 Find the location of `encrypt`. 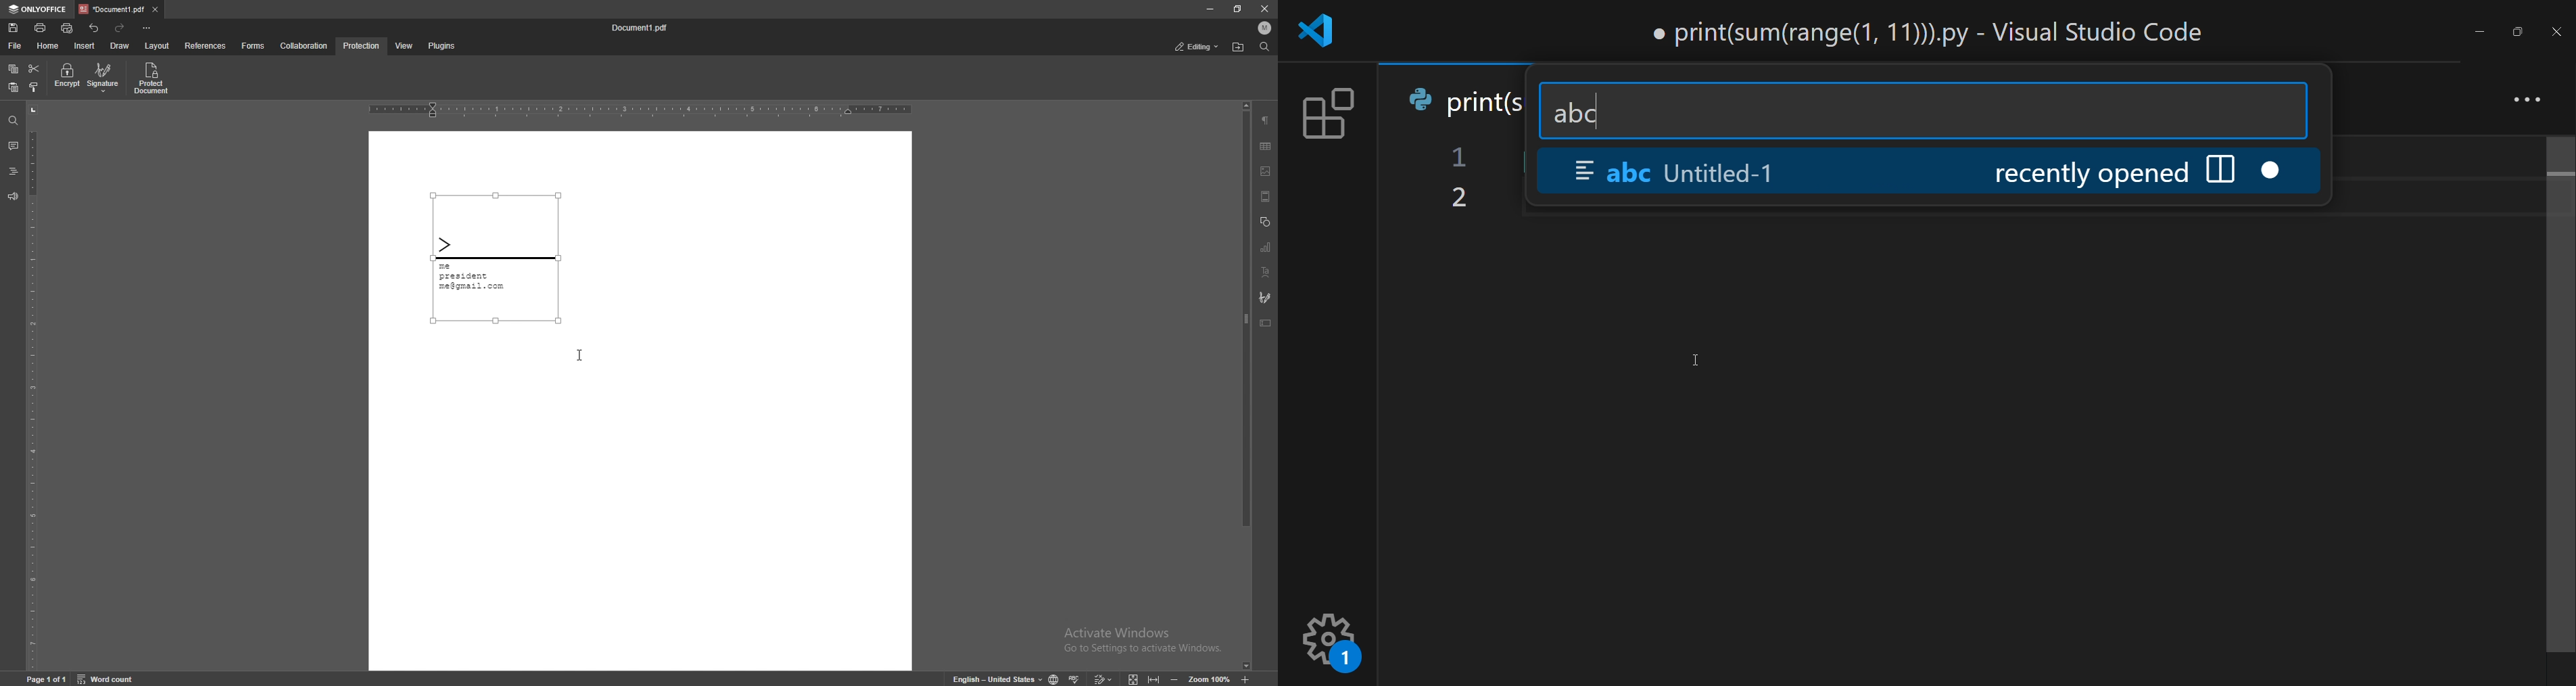

encrypt is located at coordinates (67, 77).